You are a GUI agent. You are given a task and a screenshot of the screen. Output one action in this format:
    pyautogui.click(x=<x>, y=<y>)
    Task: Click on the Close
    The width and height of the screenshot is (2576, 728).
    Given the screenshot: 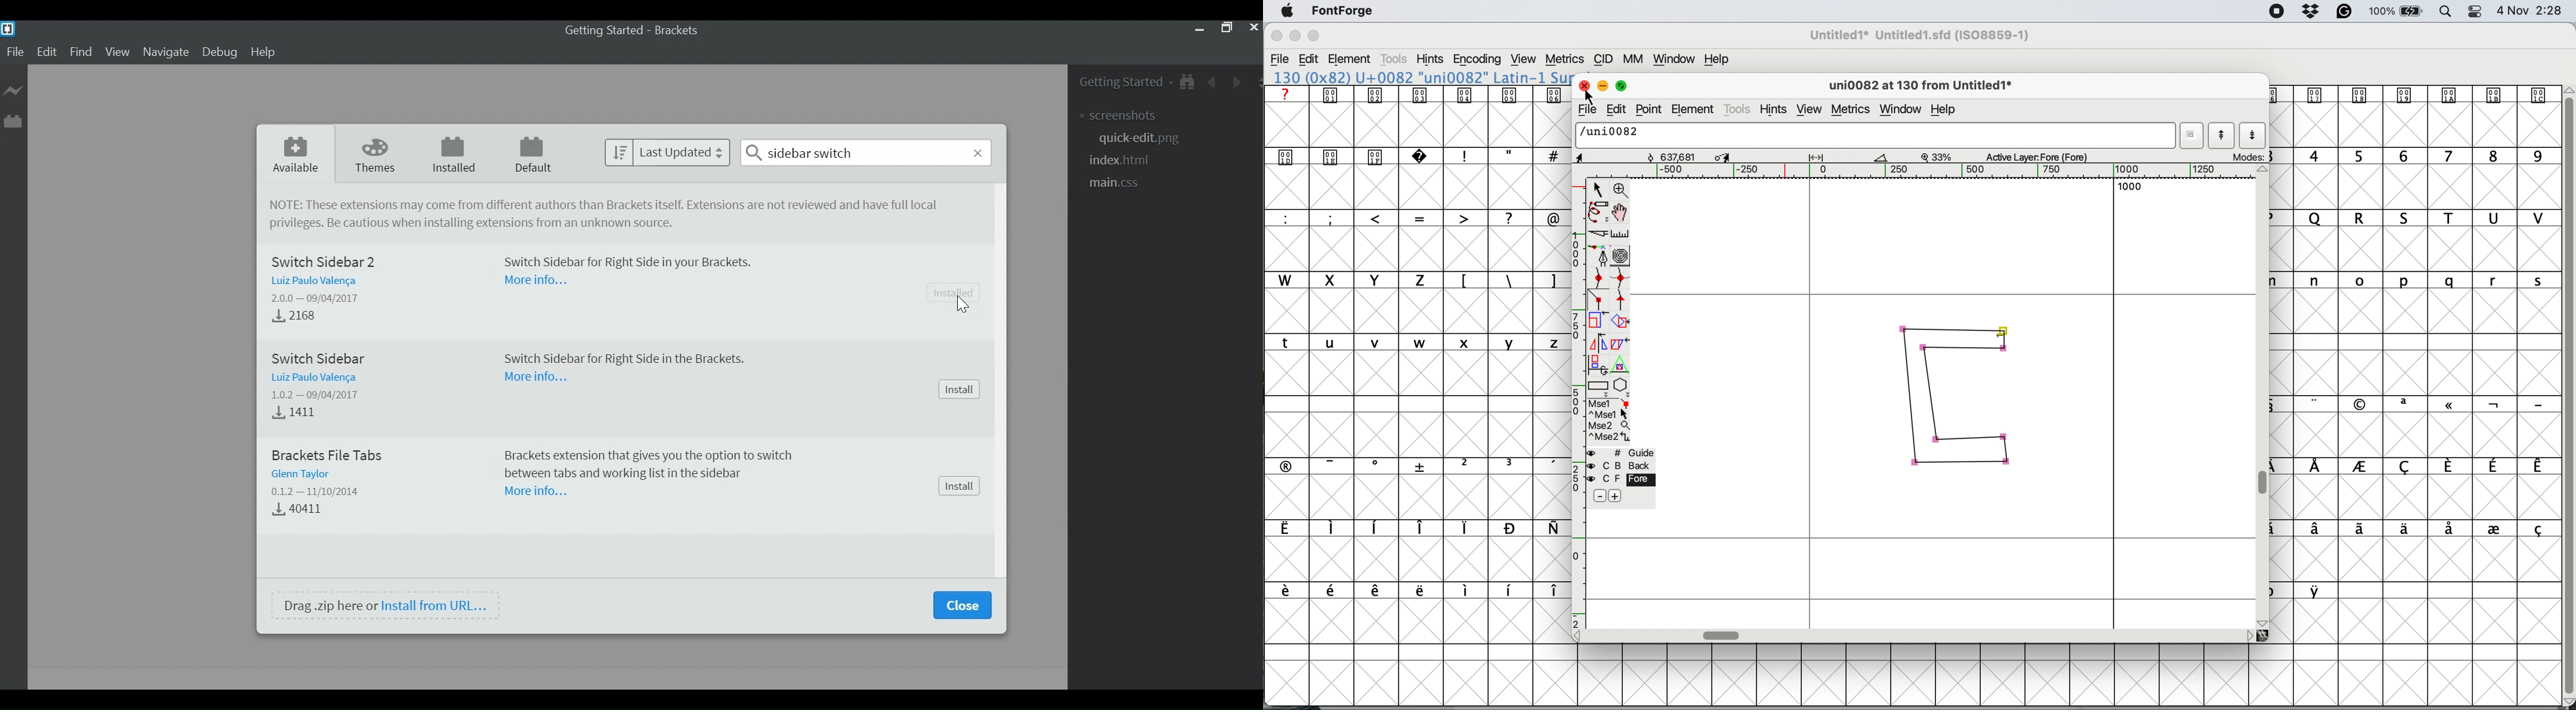 What is the action you would take?
    pyautogui.click(x=1252, y=29)
    